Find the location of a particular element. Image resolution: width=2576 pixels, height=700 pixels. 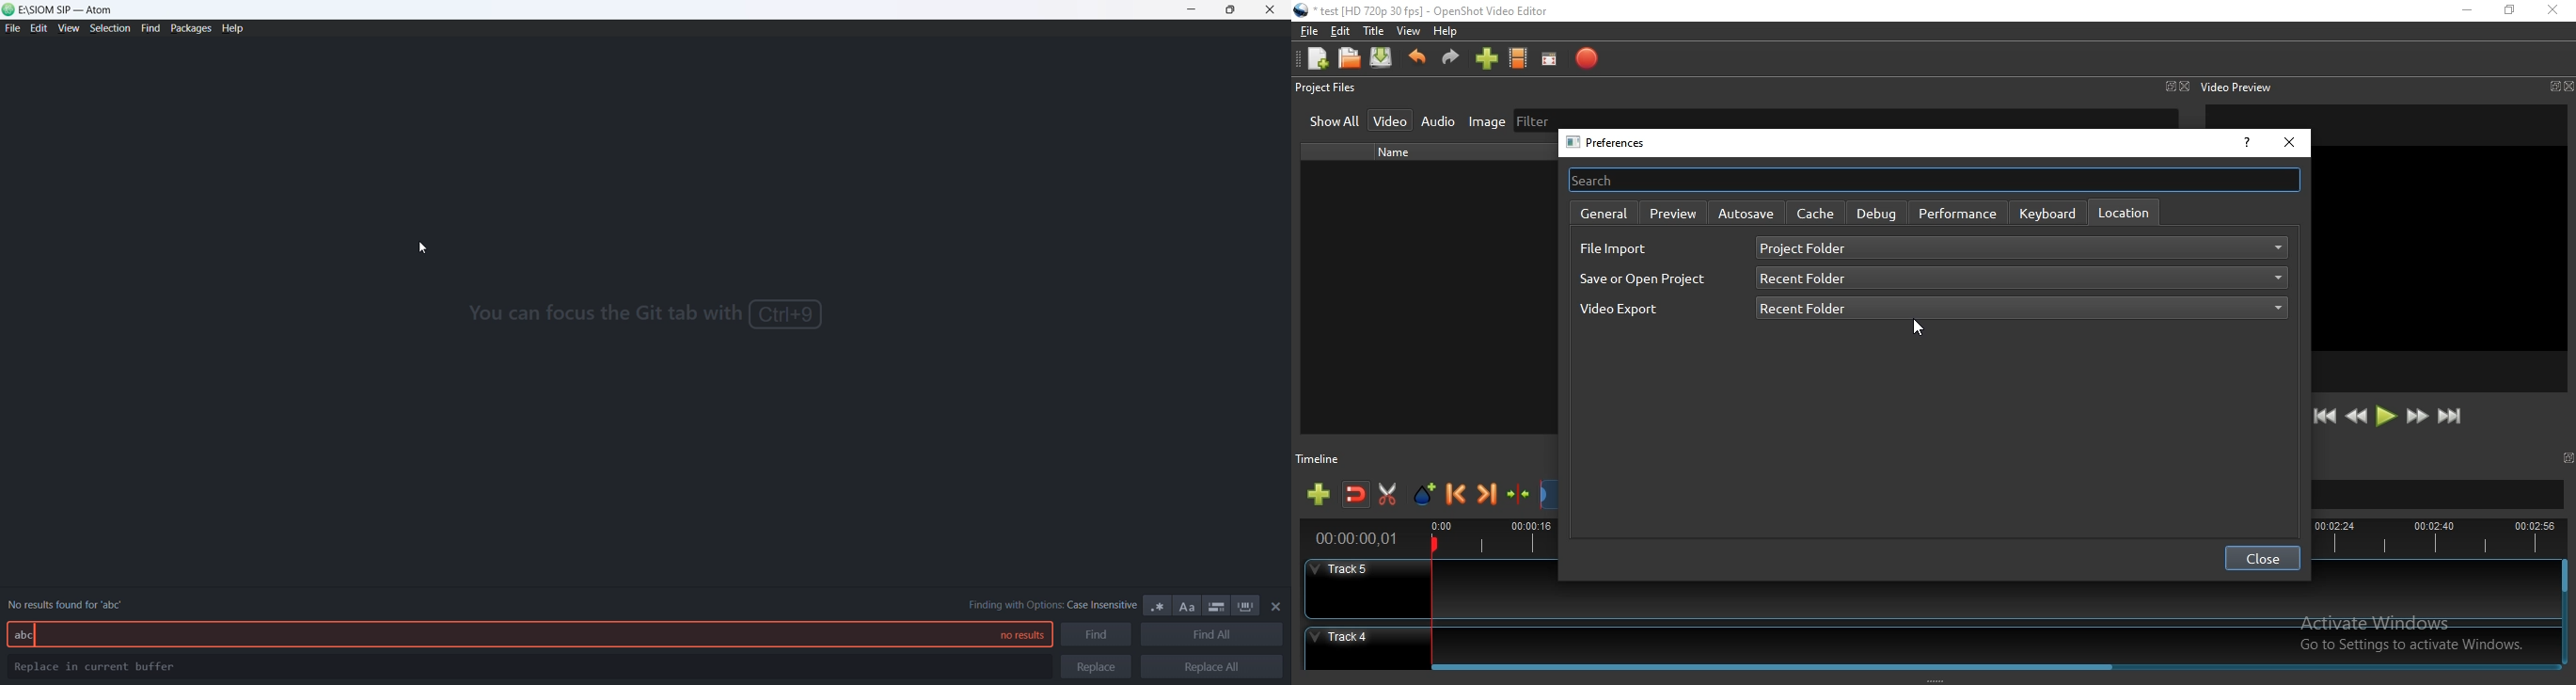

edit is located at coordinates (38, 30).